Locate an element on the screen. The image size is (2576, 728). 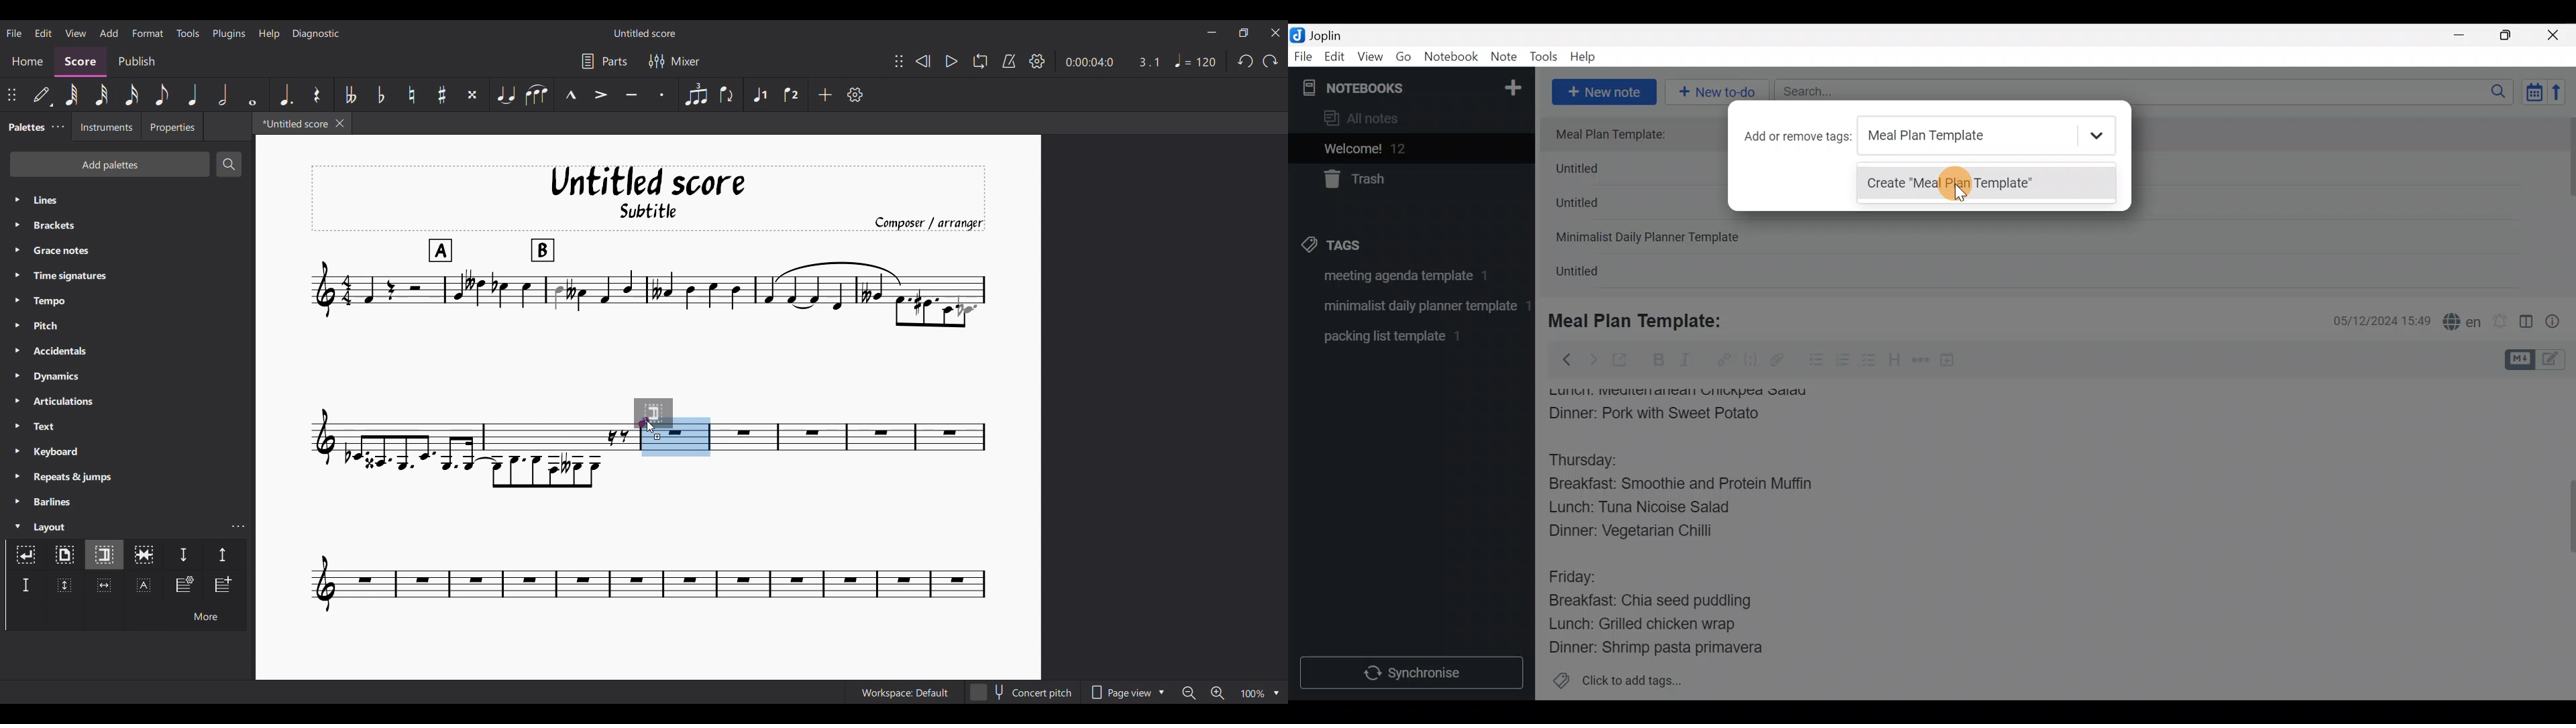
Tempo is located at coordinates (1195, 61).